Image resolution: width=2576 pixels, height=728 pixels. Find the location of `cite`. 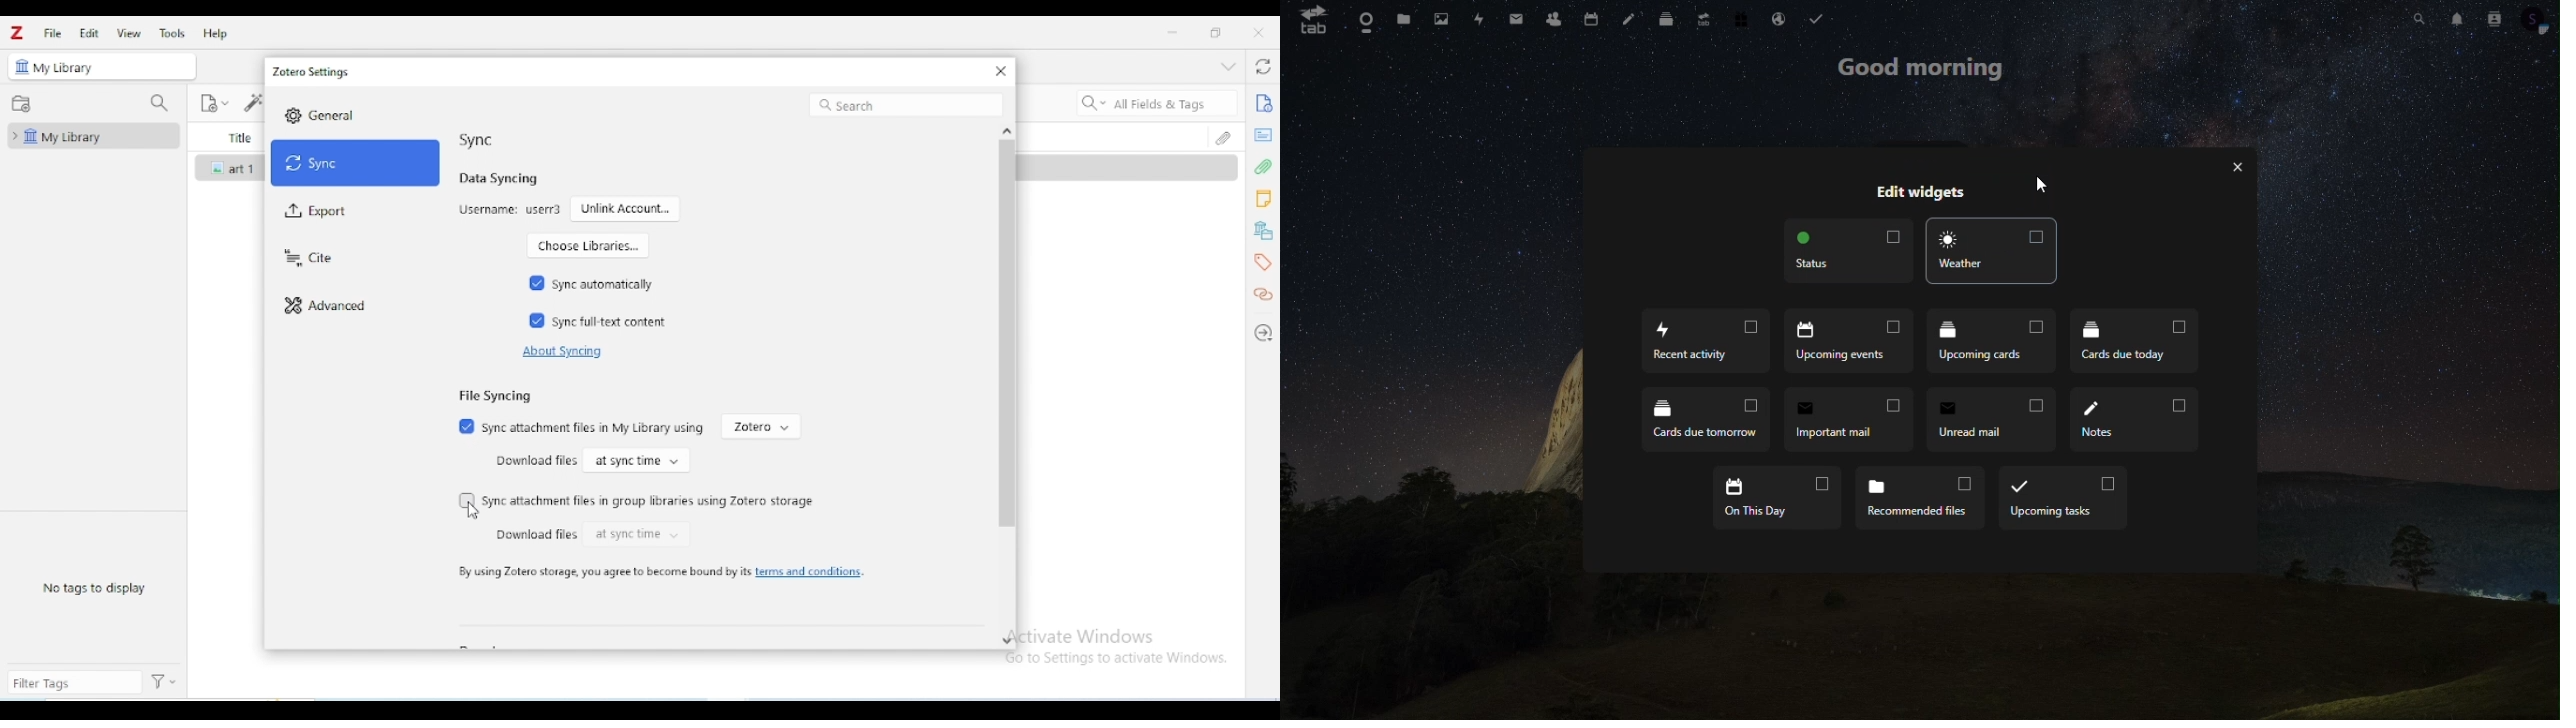

cite is located at coordinates (307, 259).